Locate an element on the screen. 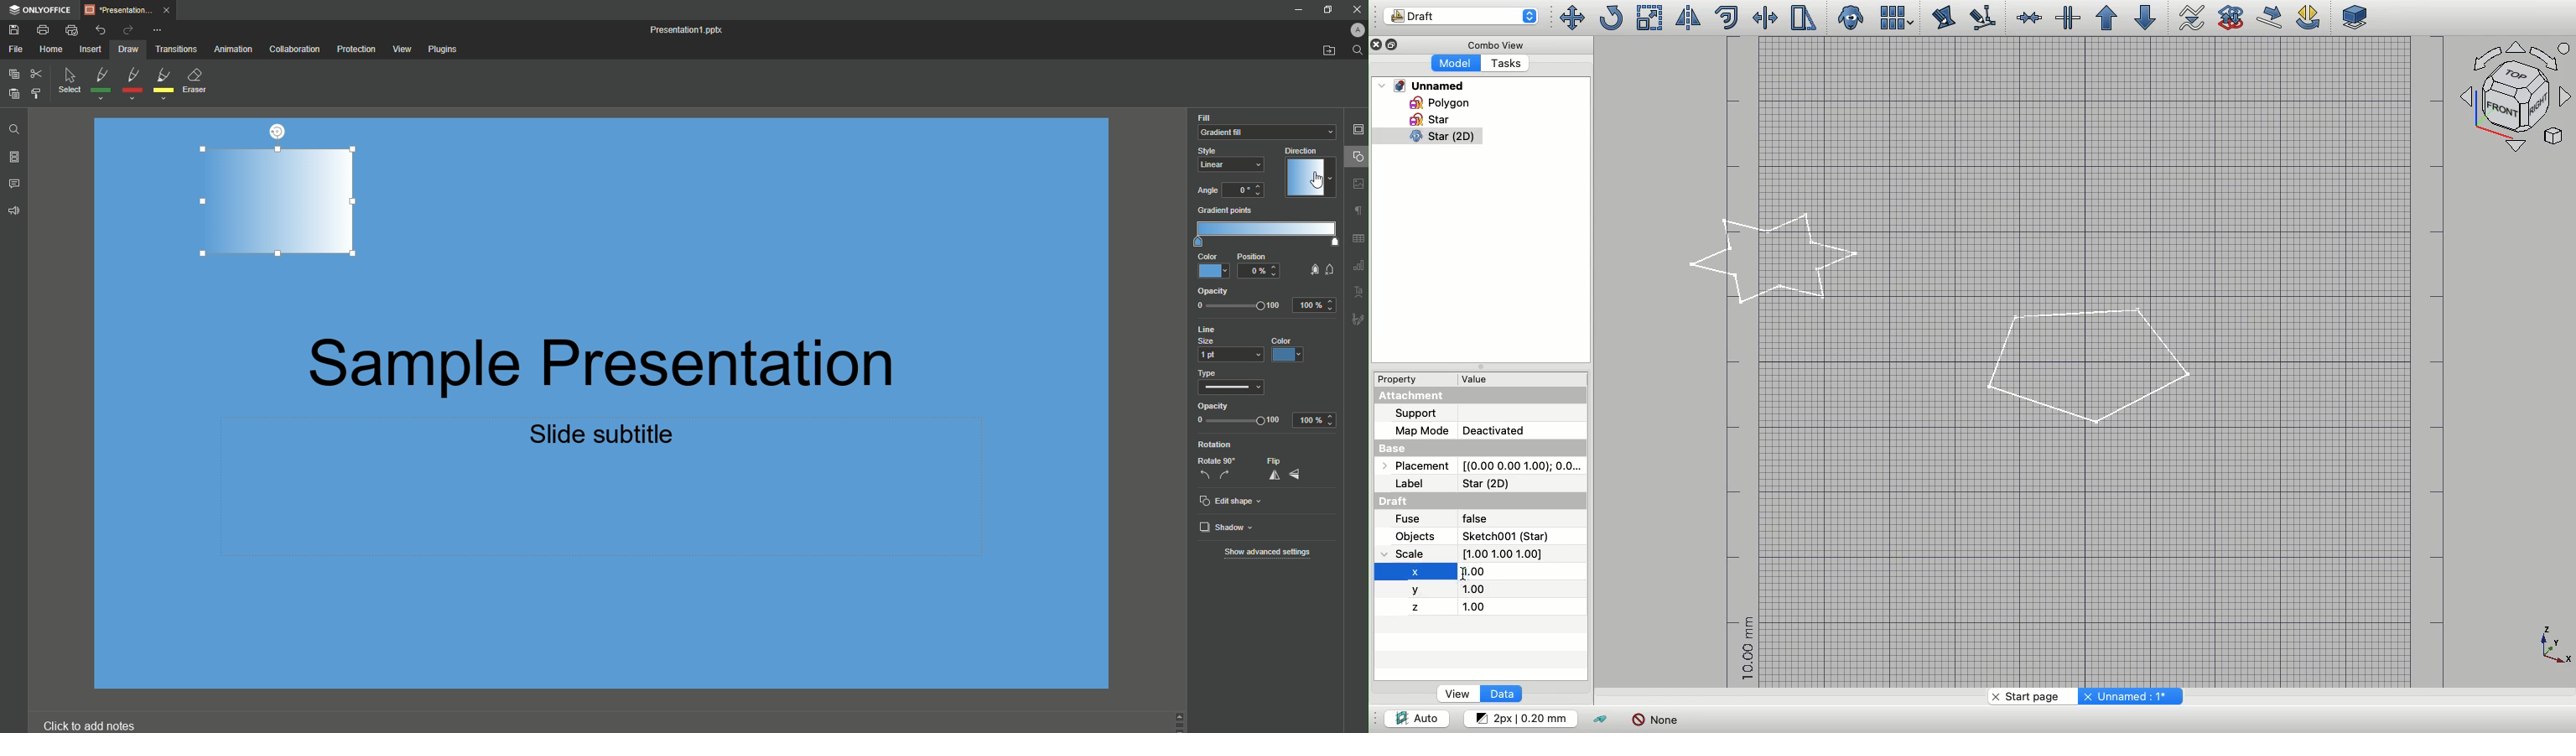 This screenshot has width=2576, height=756. Home is located at coordinates (50, 49).